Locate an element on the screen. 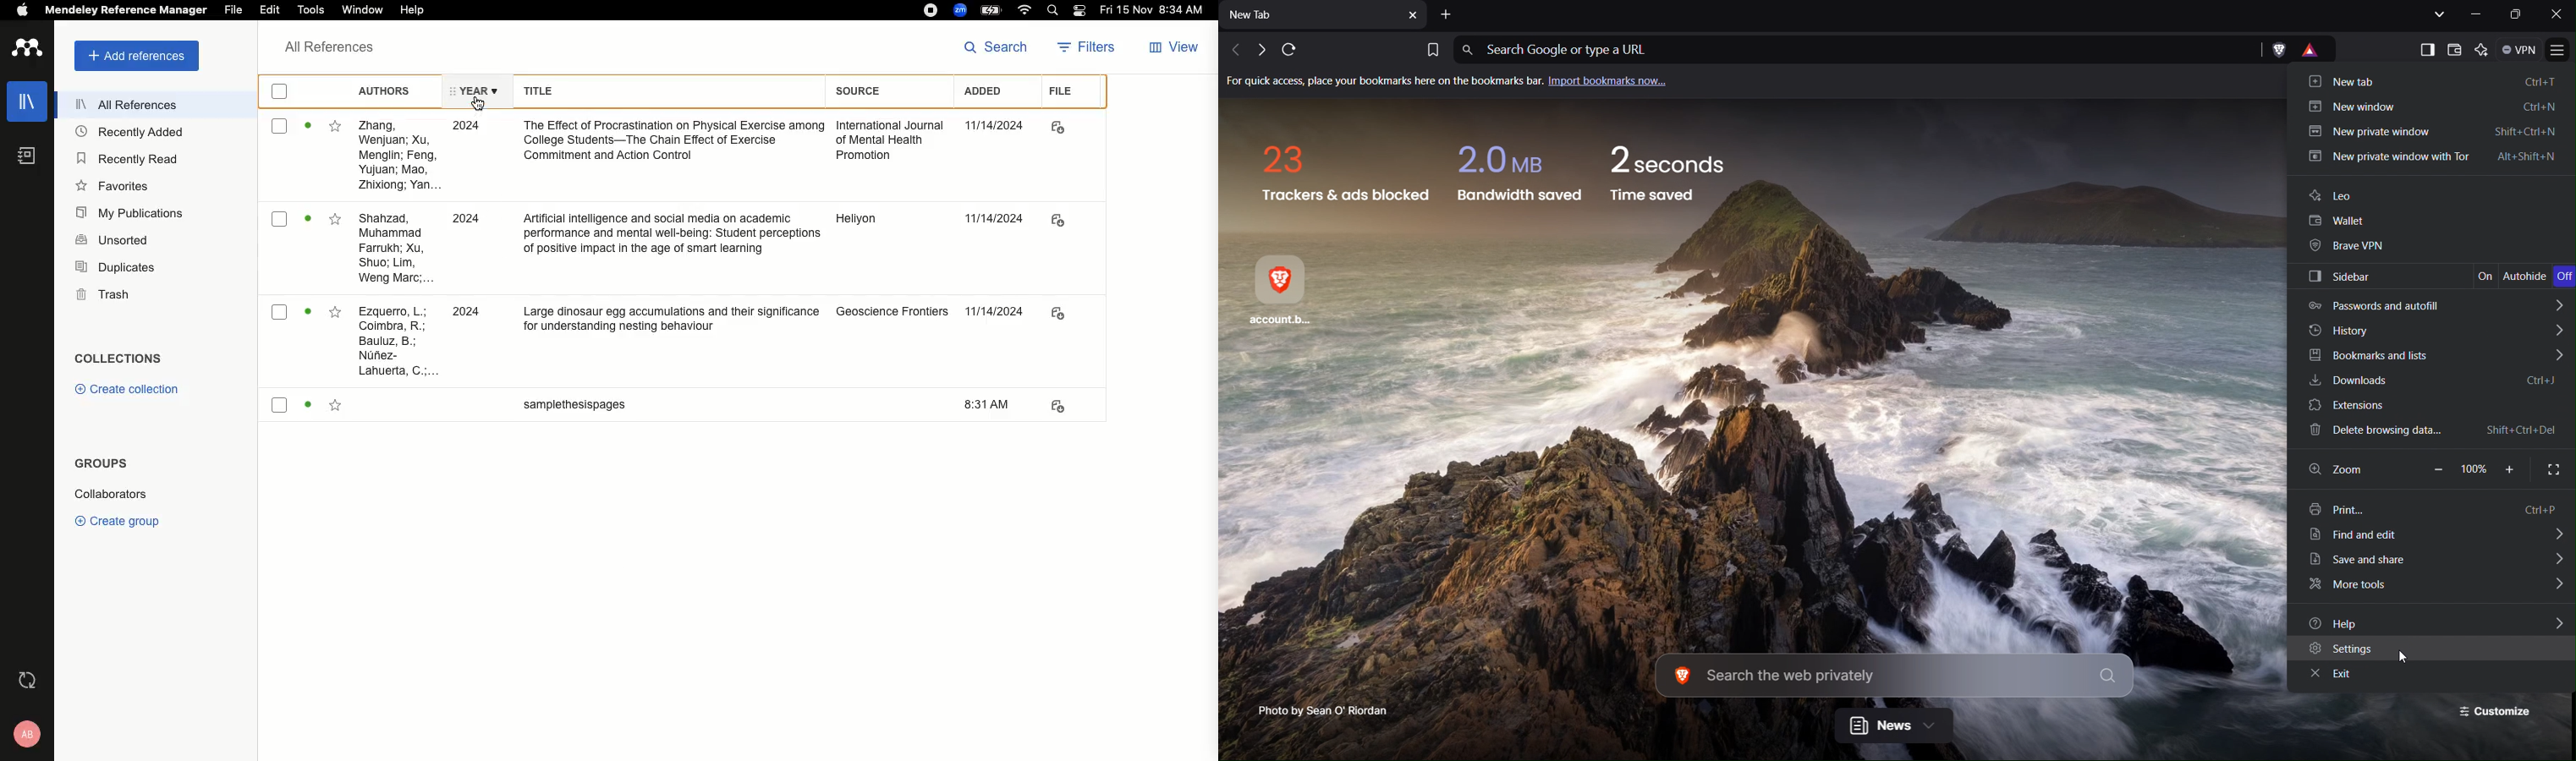 The width and height of the screenshot is (2576, 784). Apple logo is located at coordinates (24, 11).